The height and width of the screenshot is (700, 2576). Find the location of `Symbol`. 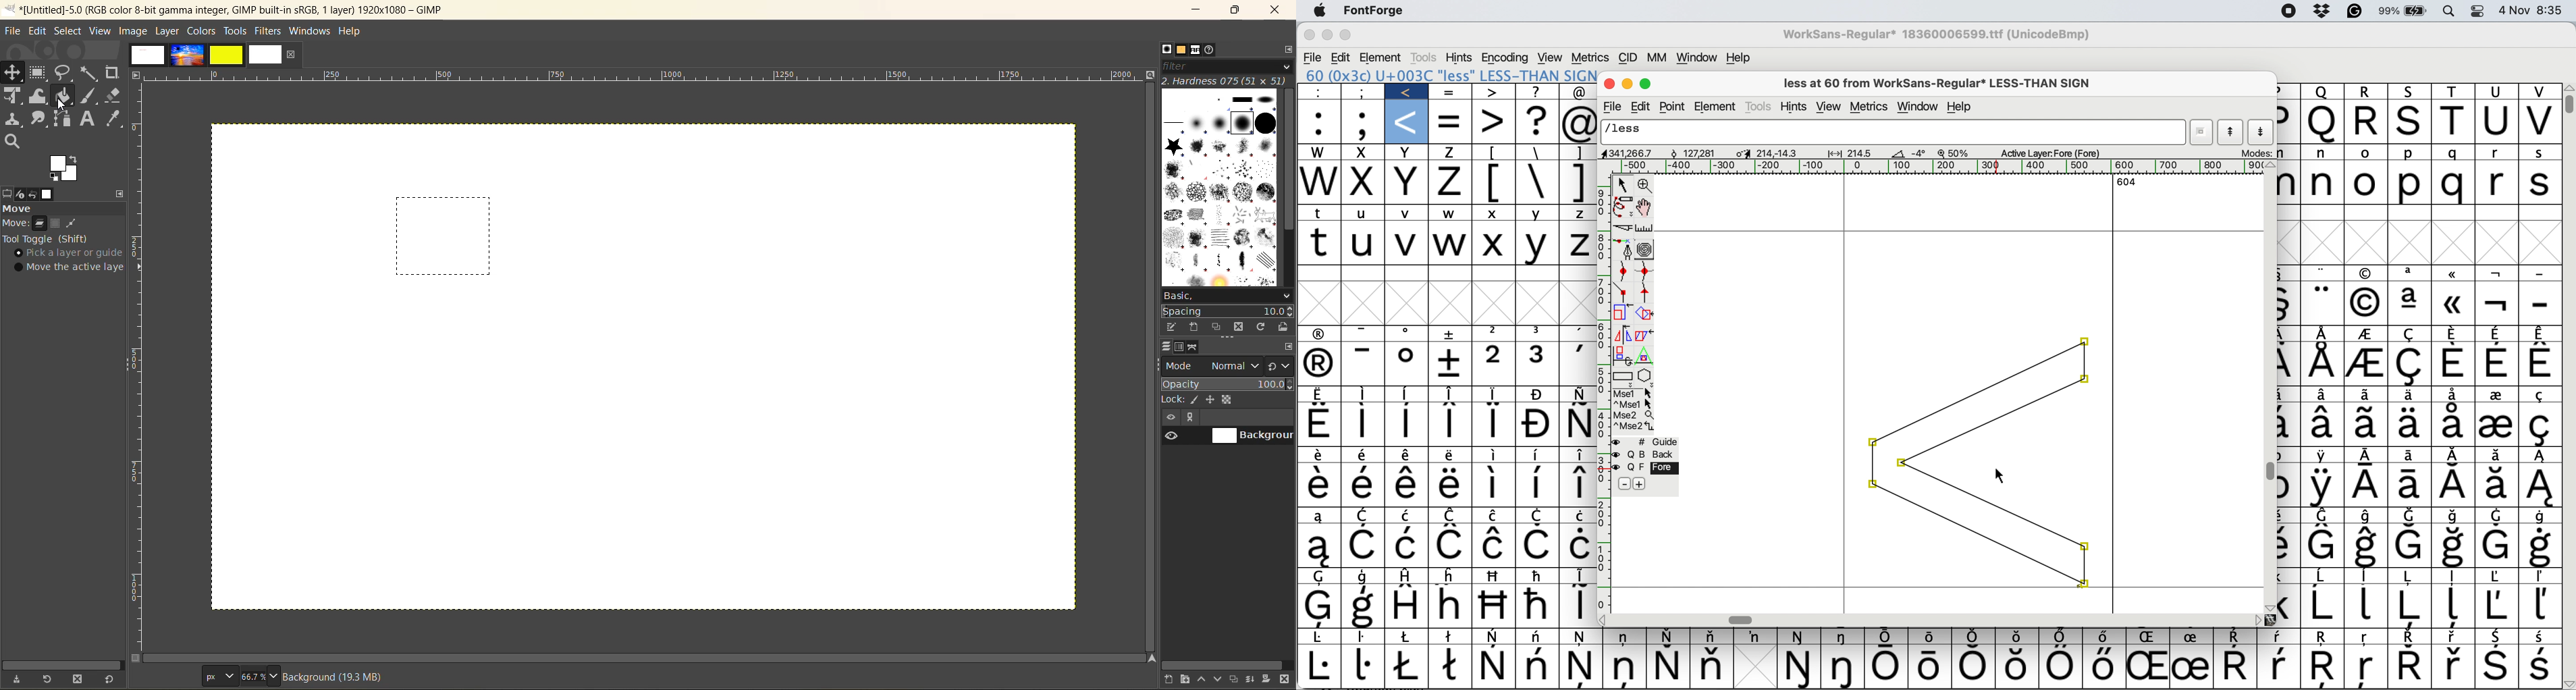

Symbol is located at coordinates (1799, 668).